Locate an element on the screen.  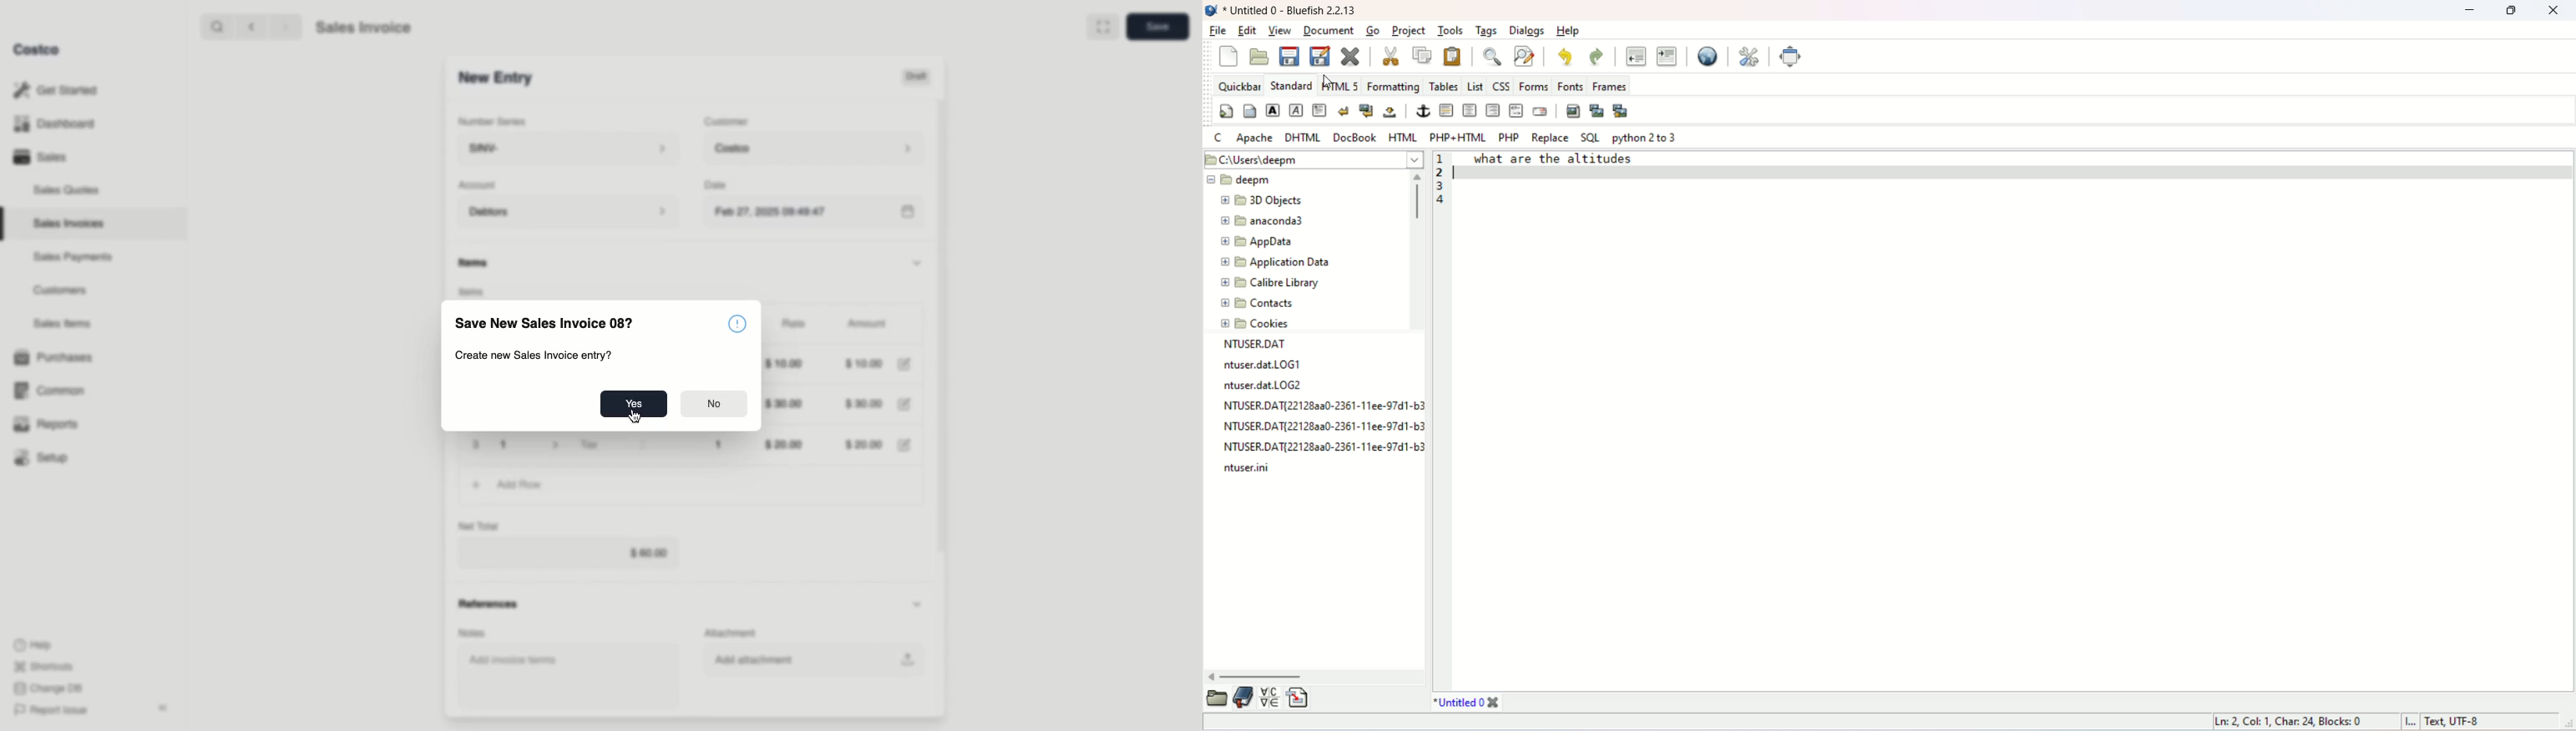
Common is located at coordinates (46, 389).